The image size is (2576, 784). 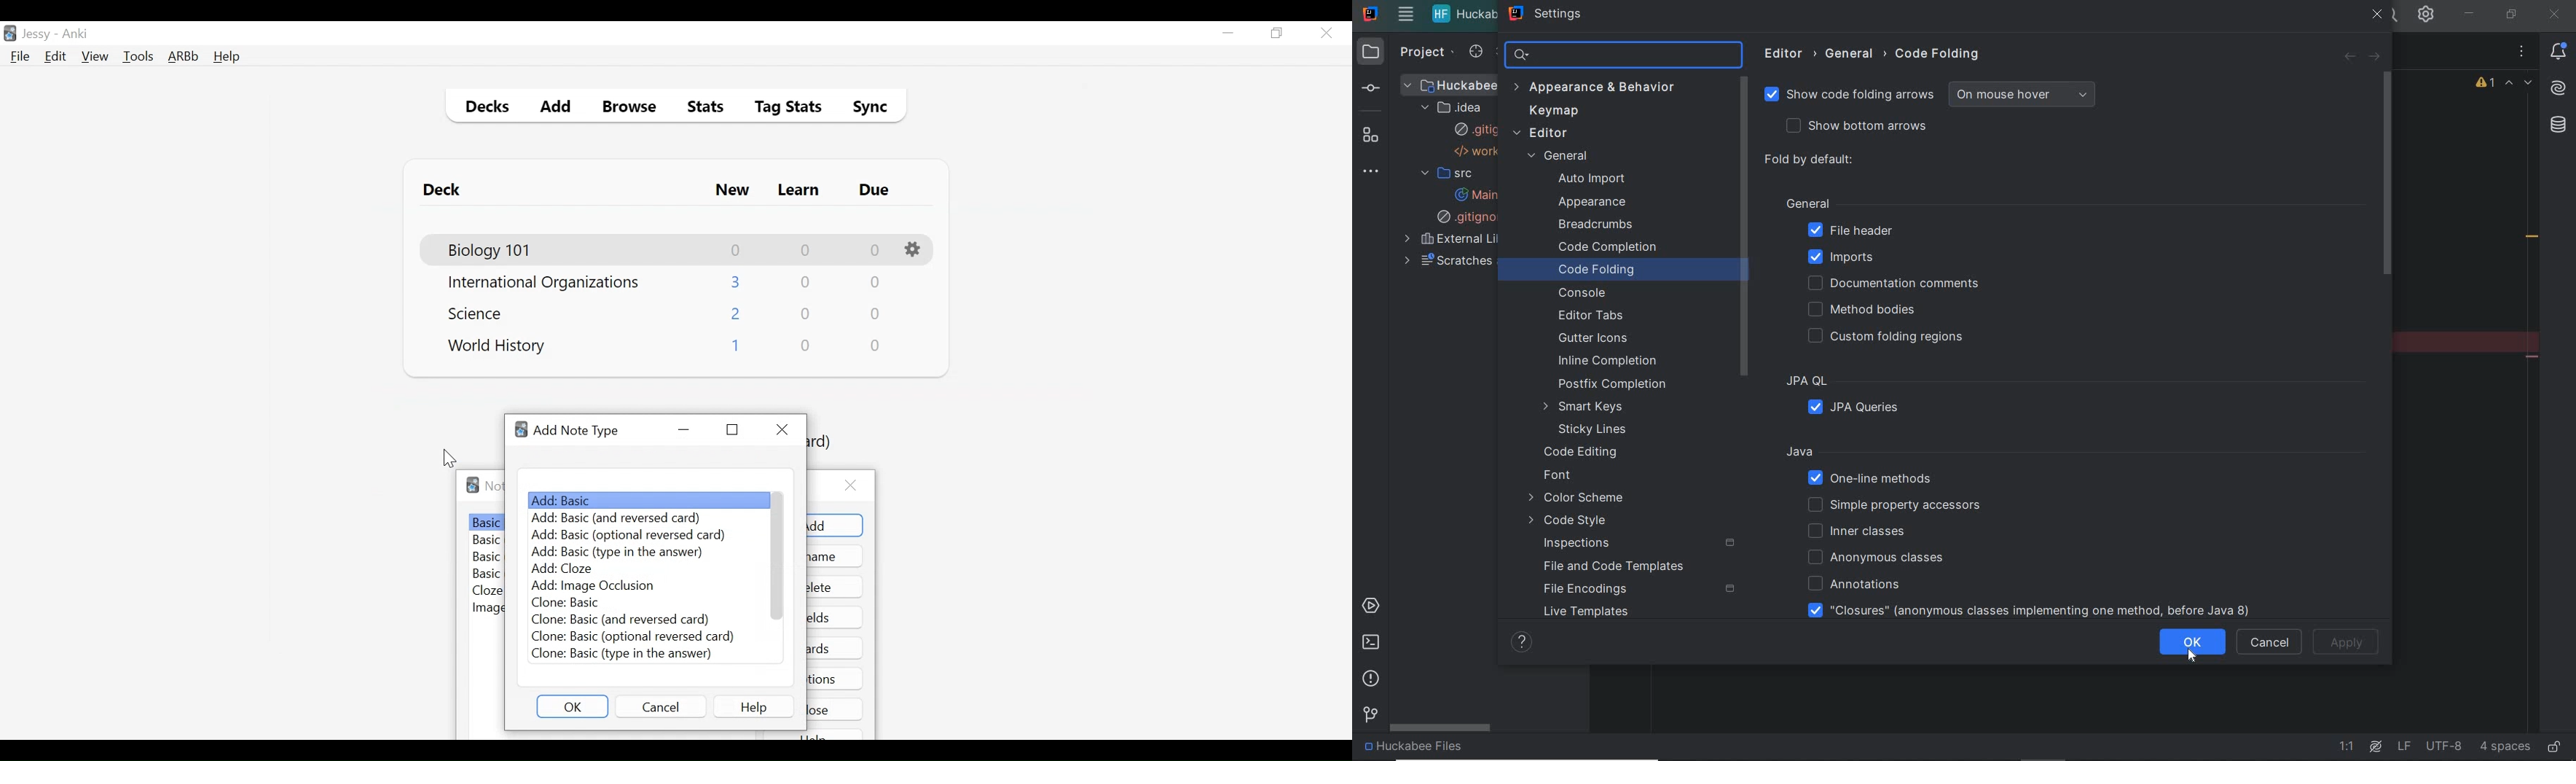 I want to click on Edit, so click(x=54, y=58).